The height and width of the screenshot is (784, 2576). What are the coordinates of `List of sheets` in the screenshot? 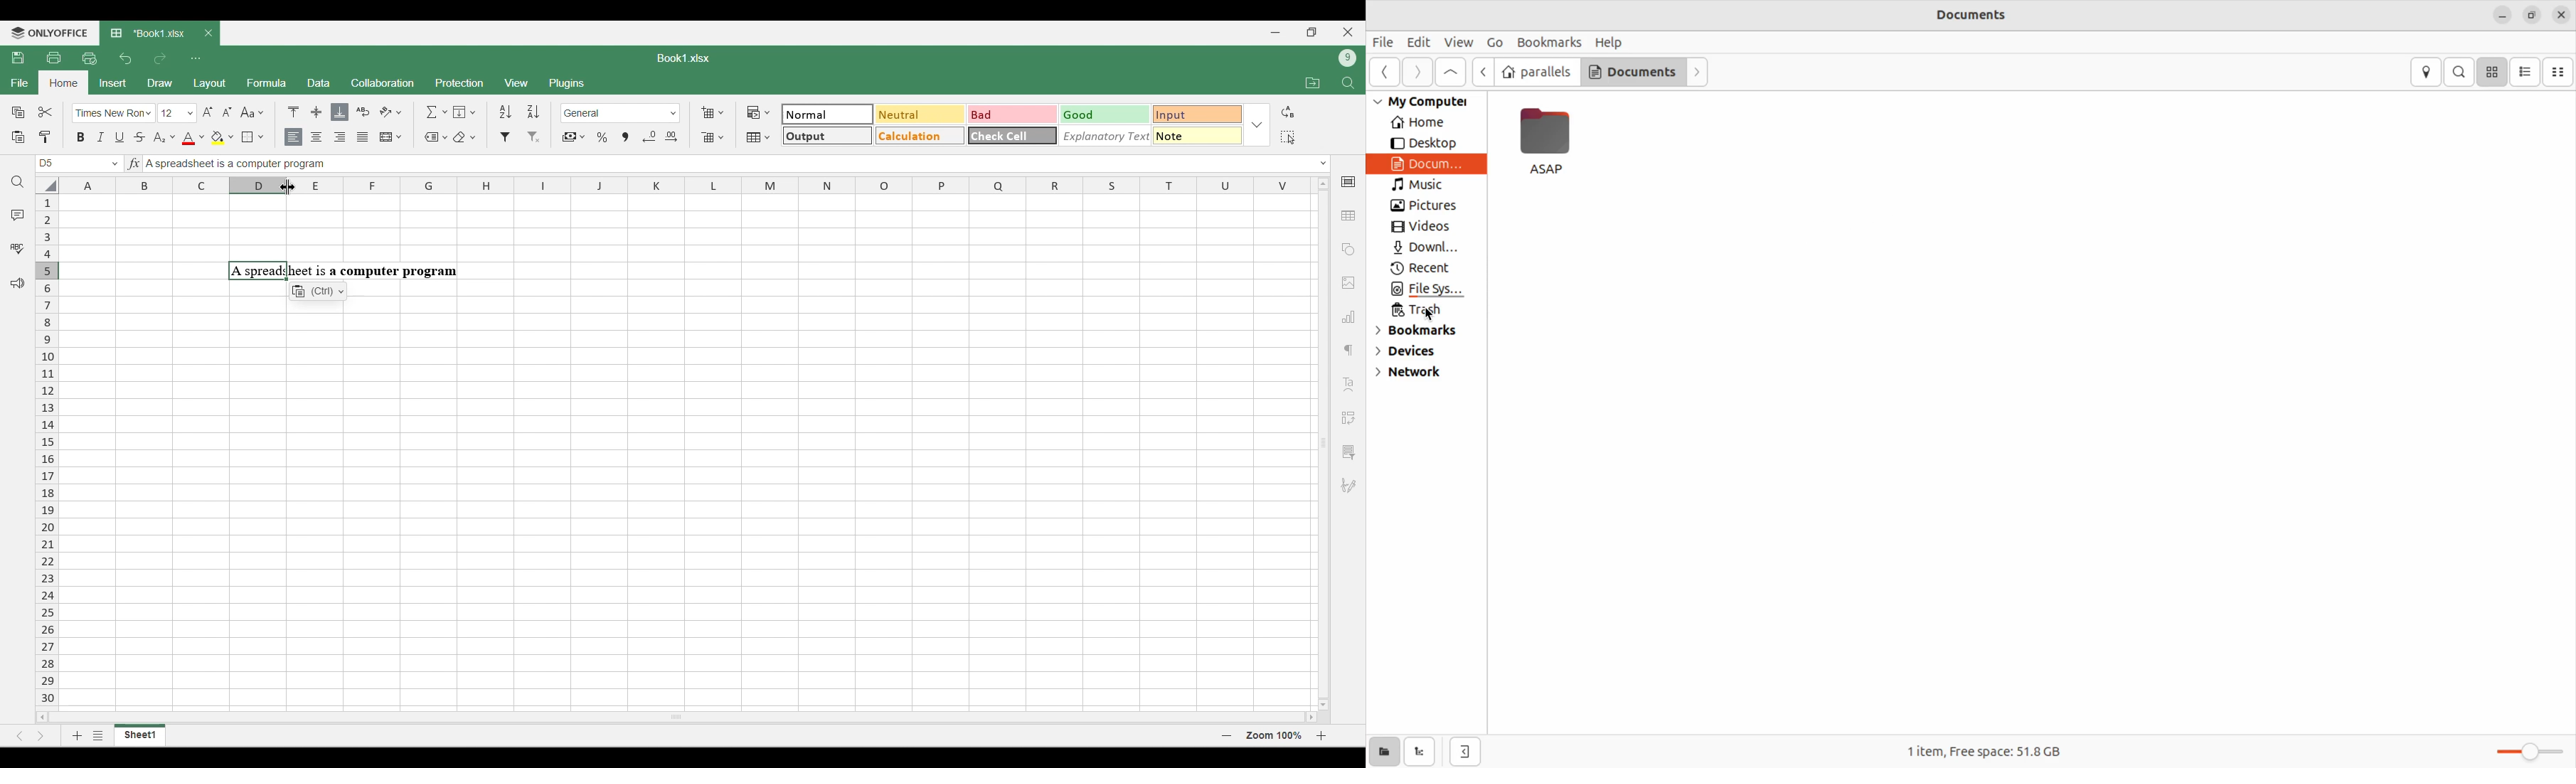 It's located at (98, 735).